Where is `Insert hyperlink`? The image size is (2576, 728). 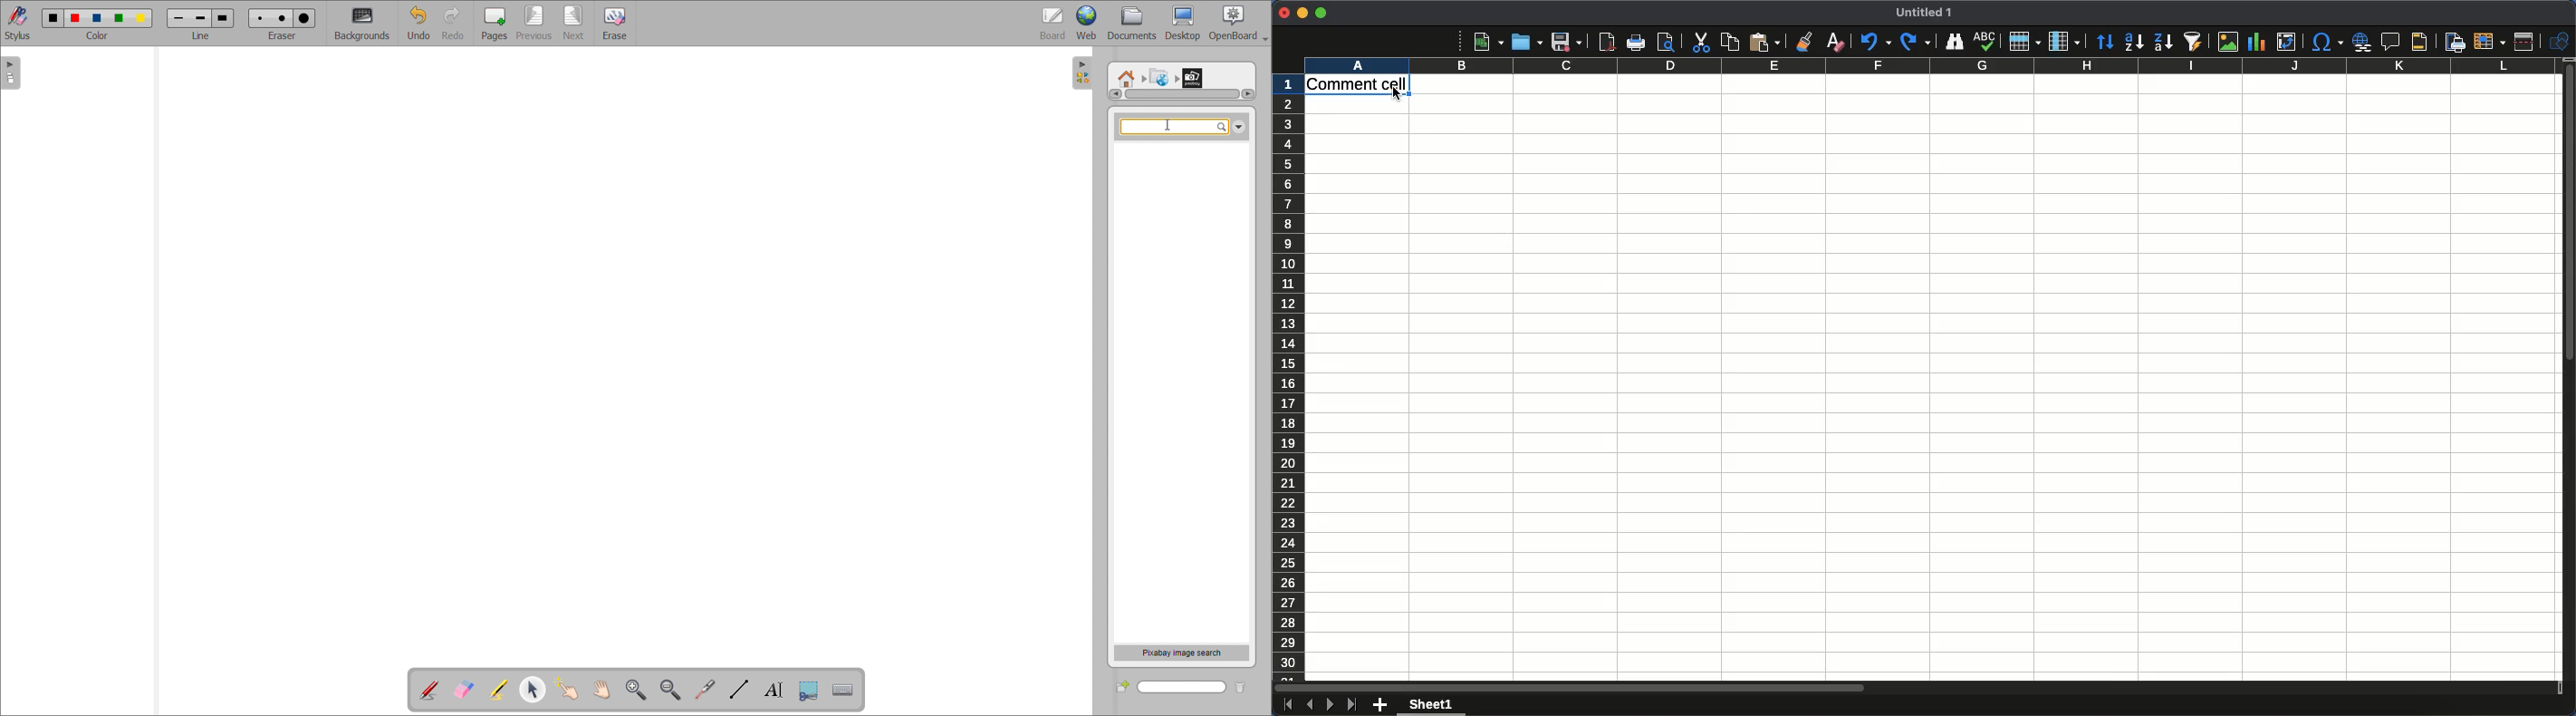
Insert hyperlink is located at coordinates (2360, 41).